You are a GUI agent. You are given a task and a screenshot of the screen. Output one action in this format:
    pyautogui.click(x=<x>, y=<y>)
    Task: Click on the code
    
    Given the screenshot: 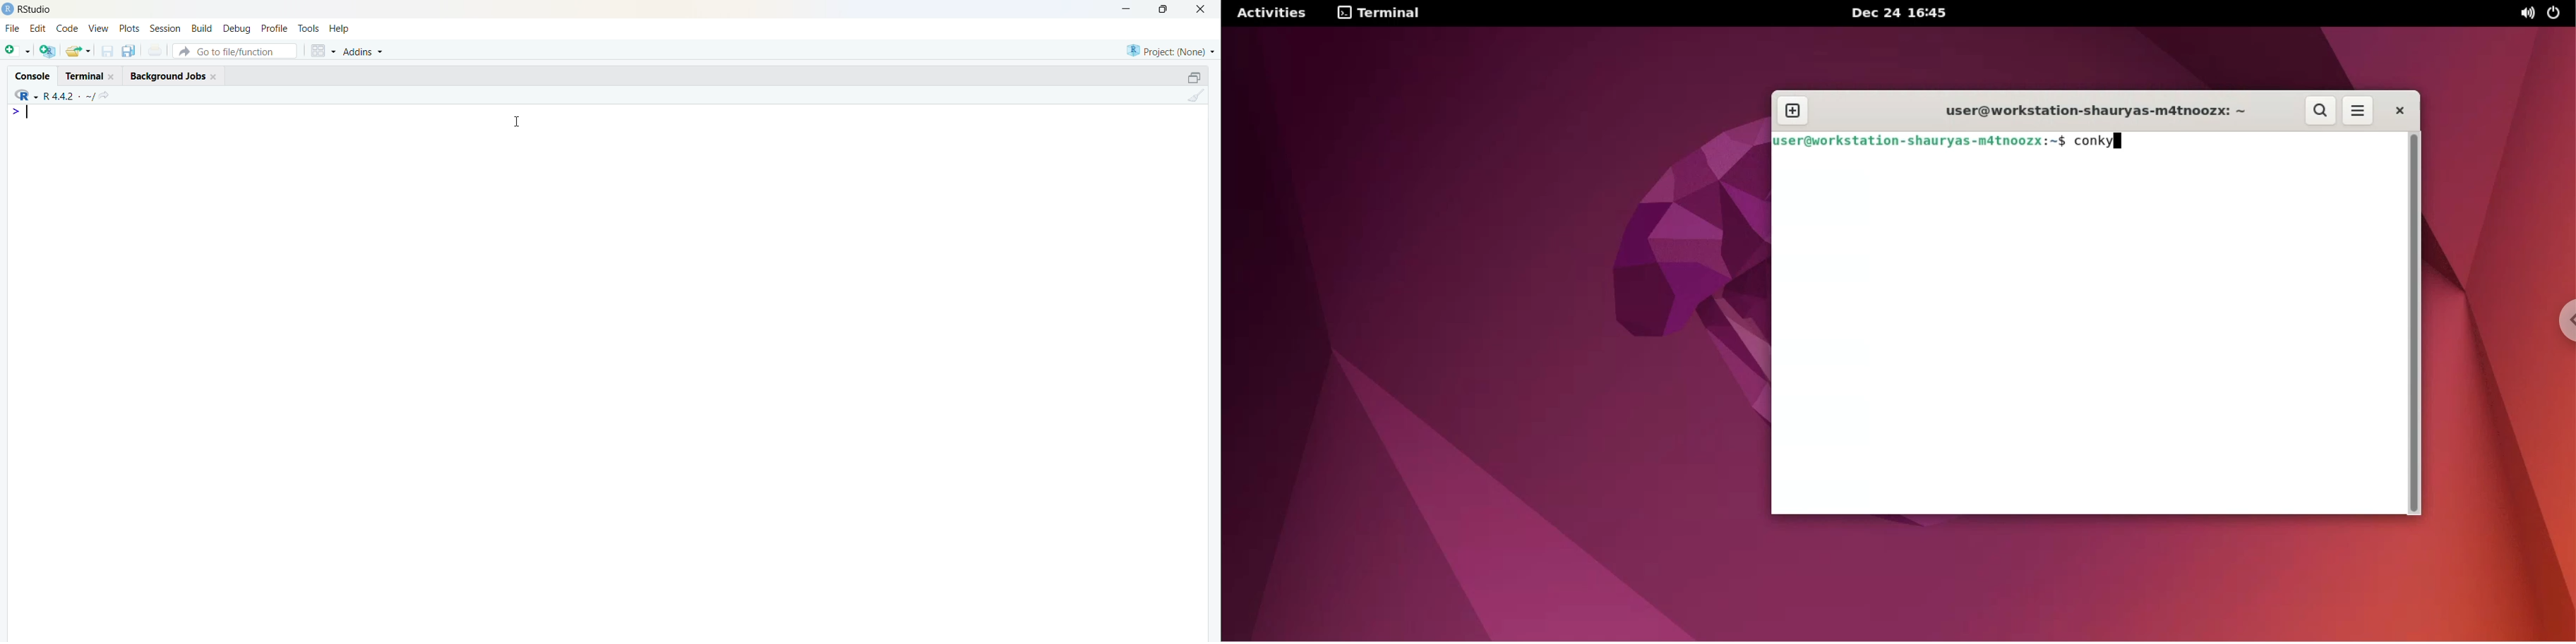 What is the action you would take?
    pyautogui.click(x=67, y=29)
    